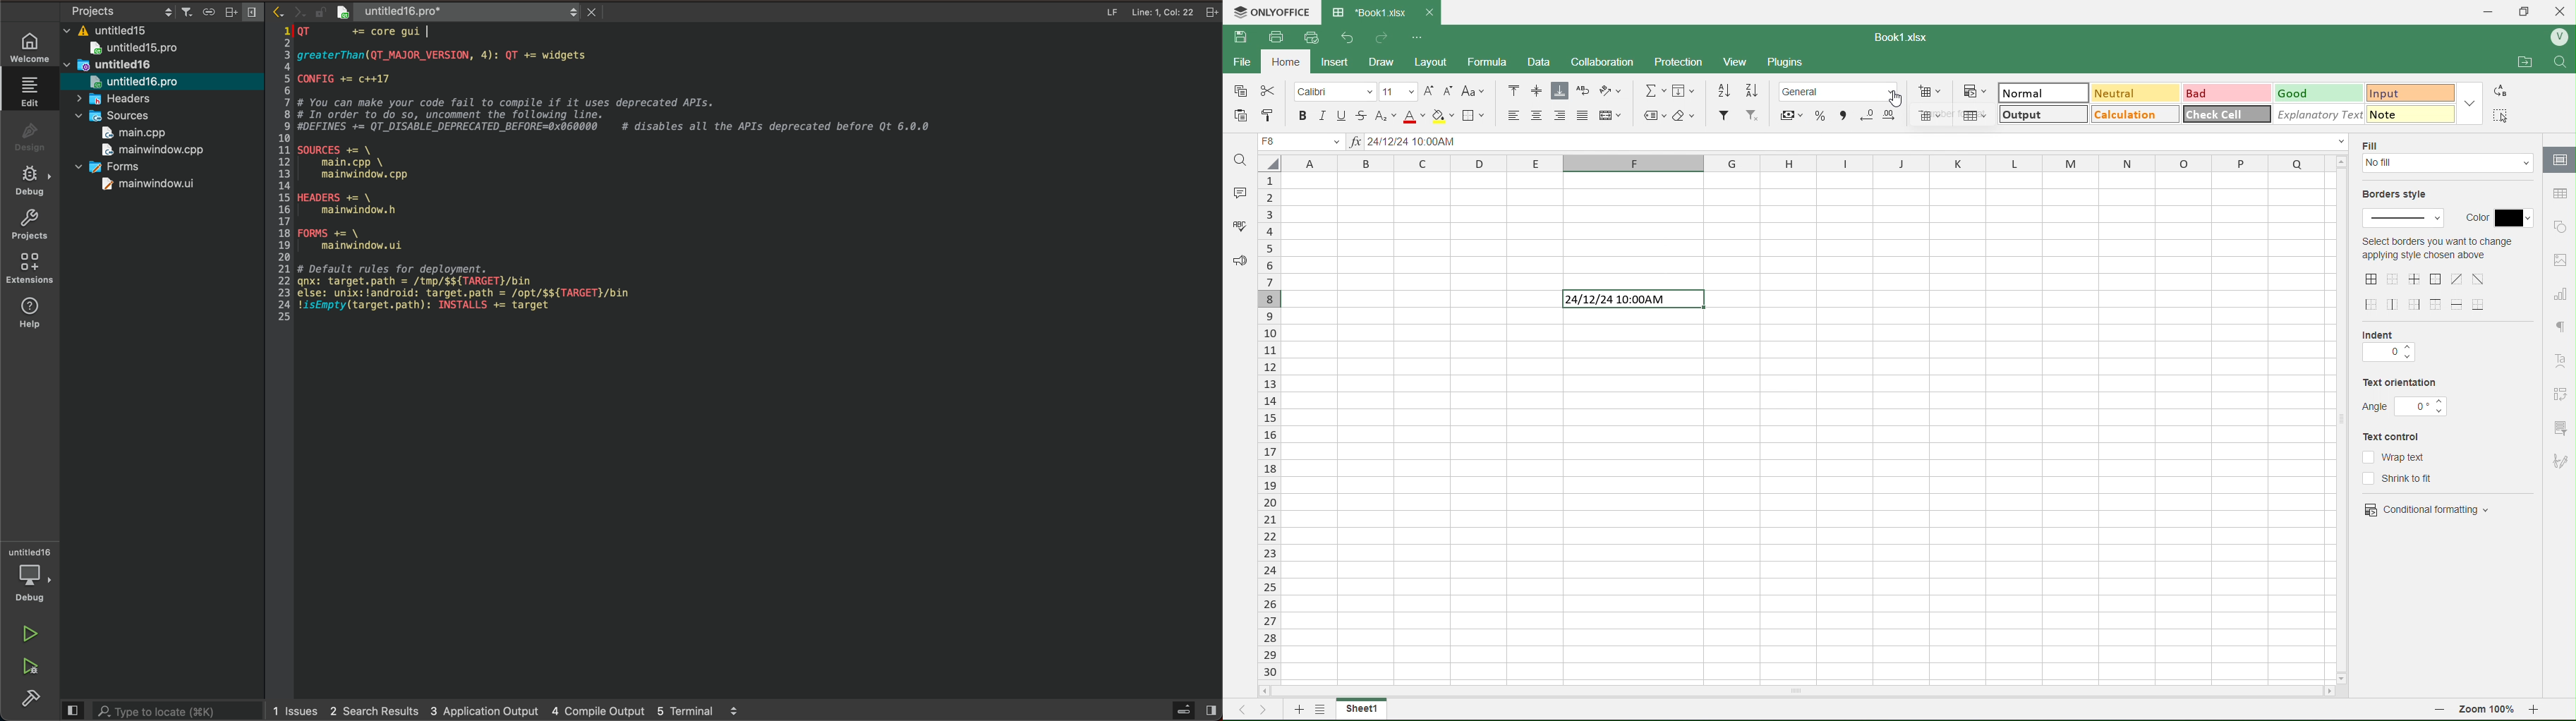 This screenshot has width=2576, height=728. What do you see at coordinates (1340, 115) in the screenshot?
I see `Underline` at bounding box center [1340, 115].